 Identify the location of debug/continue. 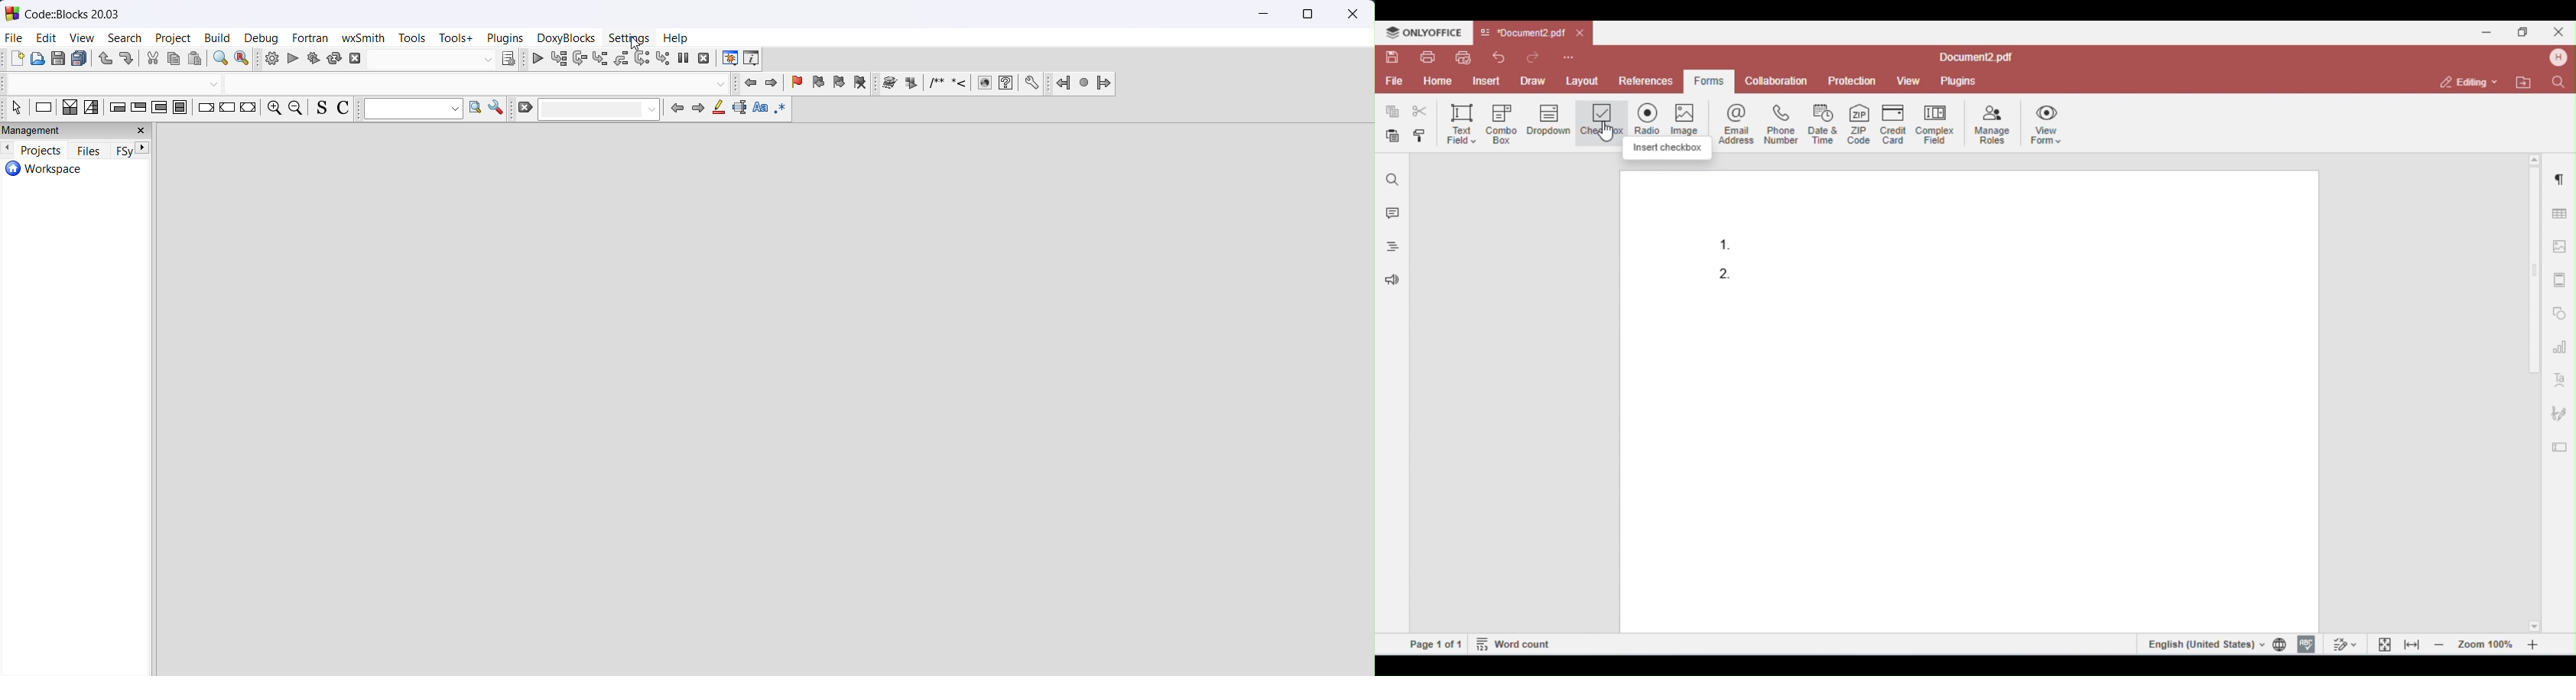
(539, 60).